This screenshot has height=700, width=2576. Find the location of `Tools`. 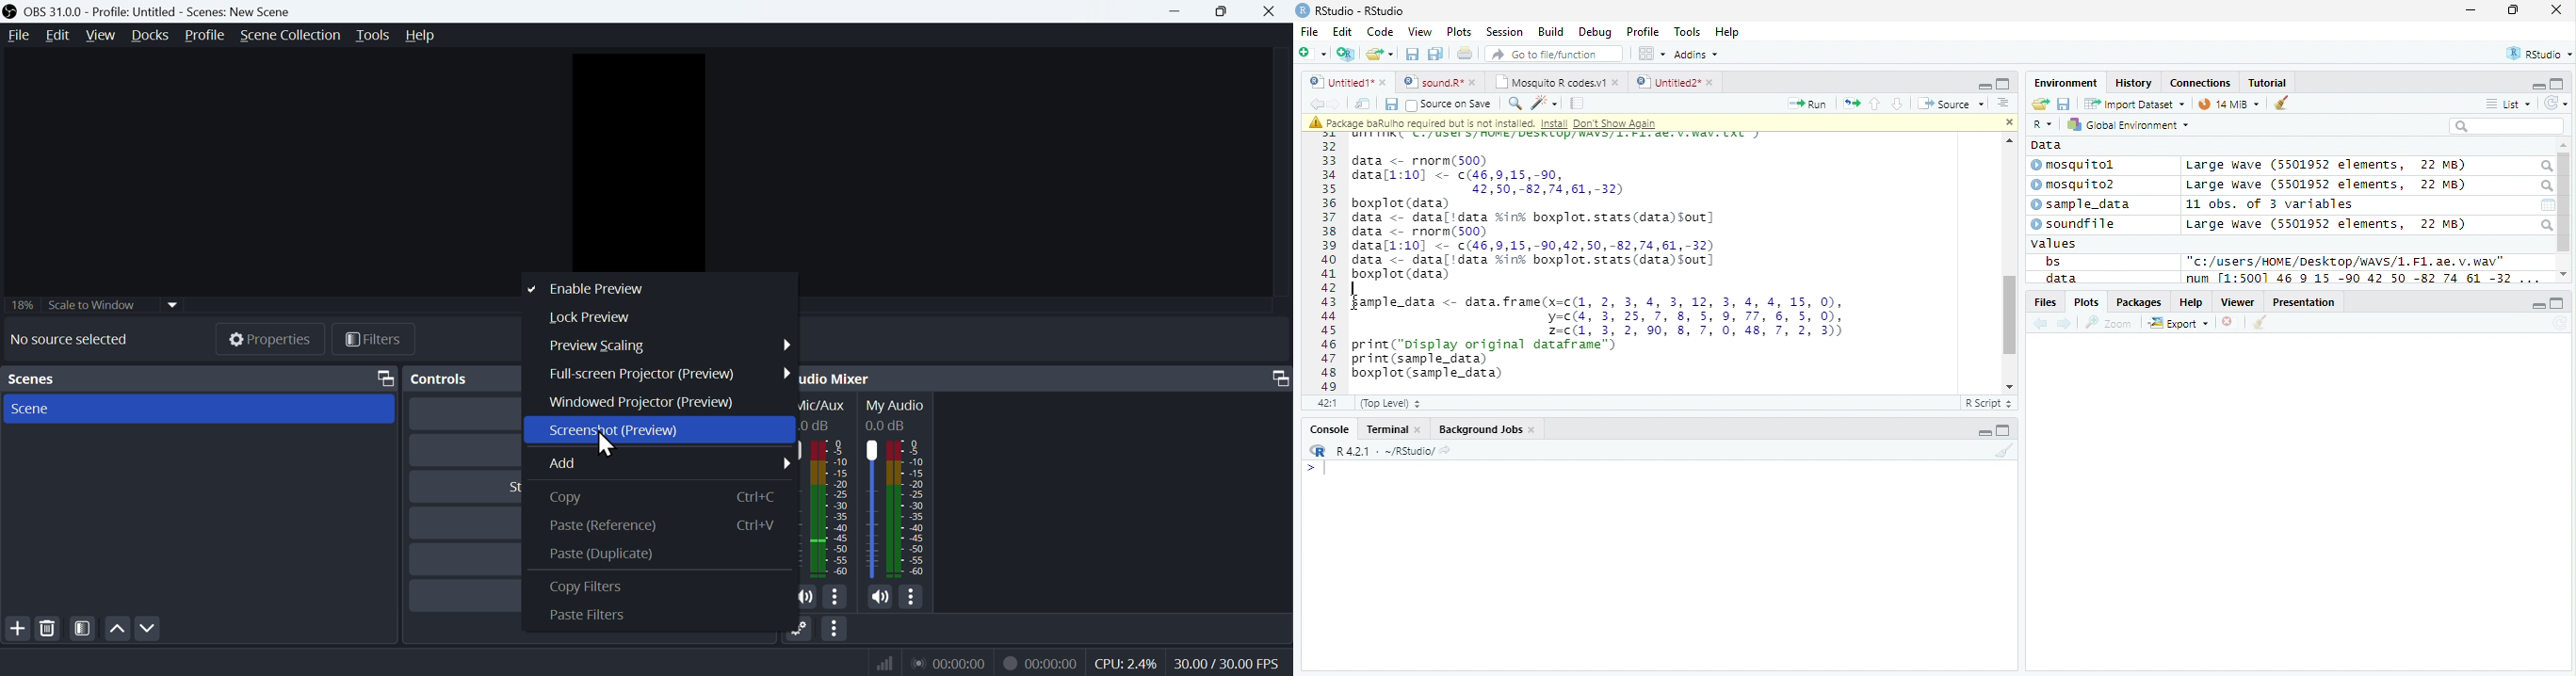

Tools is located at coordinates (1687, 33).